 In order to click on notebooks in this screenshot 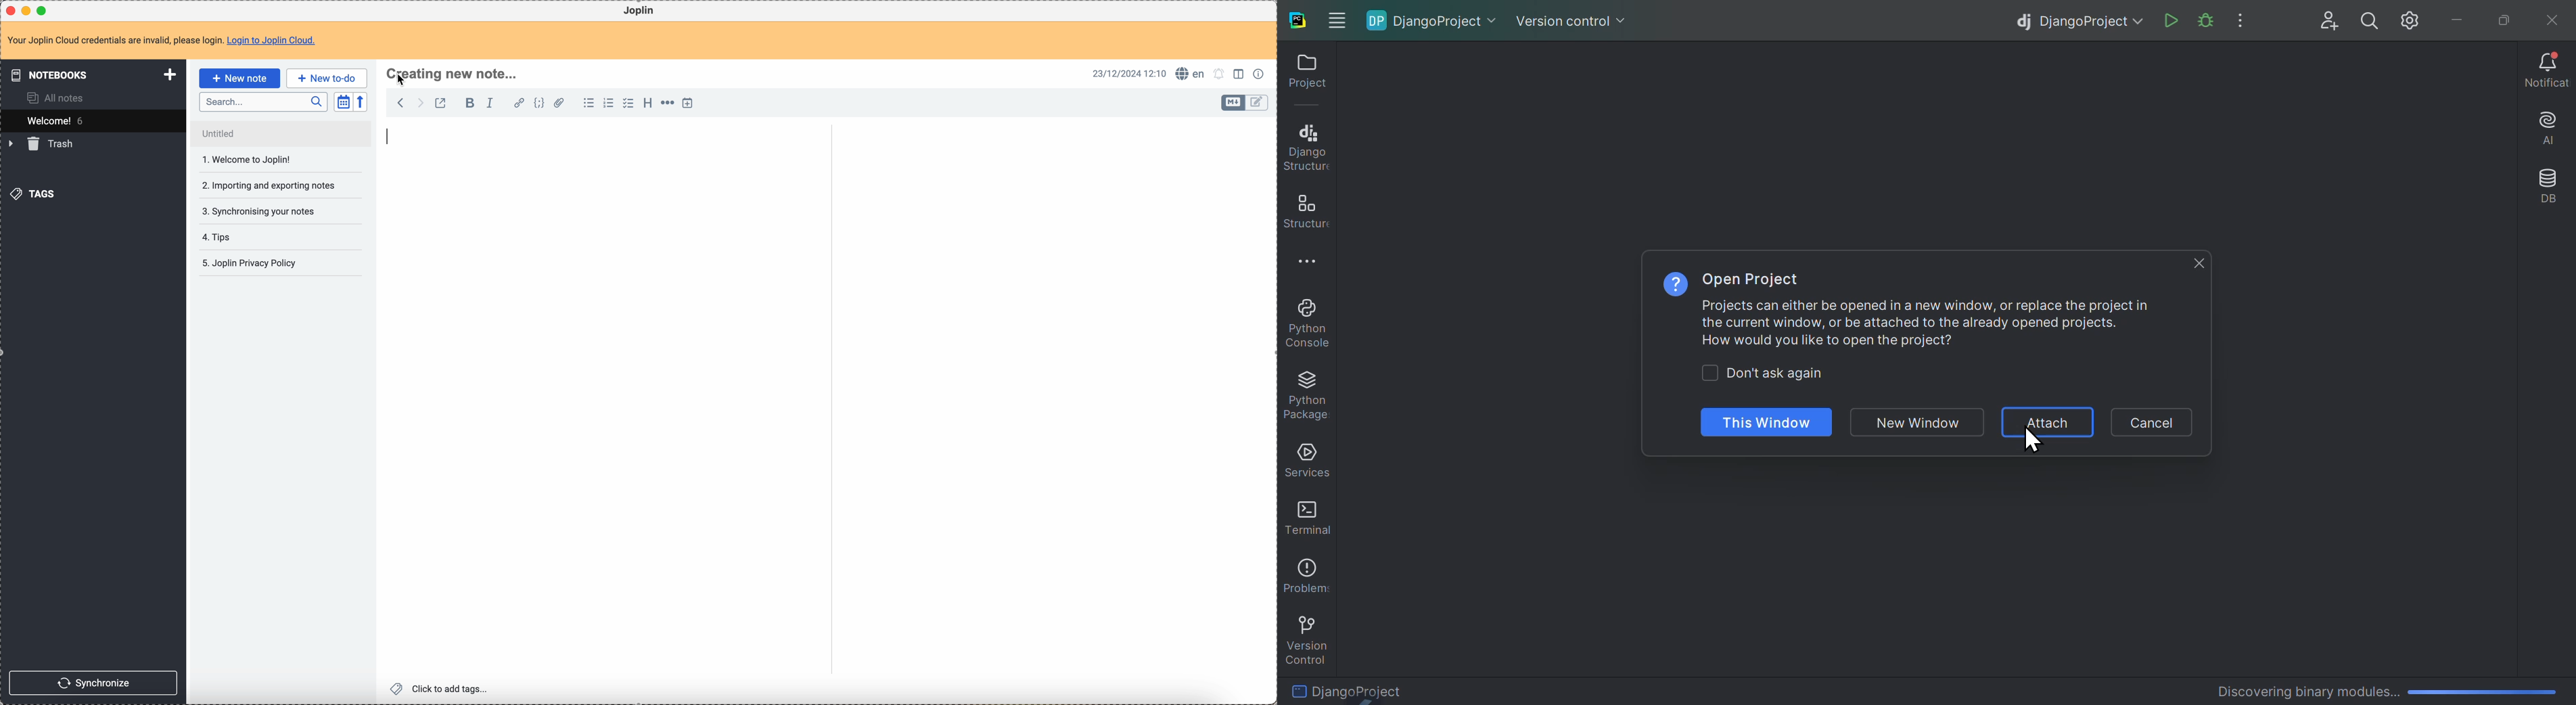, I will do `click(91, 74)`.